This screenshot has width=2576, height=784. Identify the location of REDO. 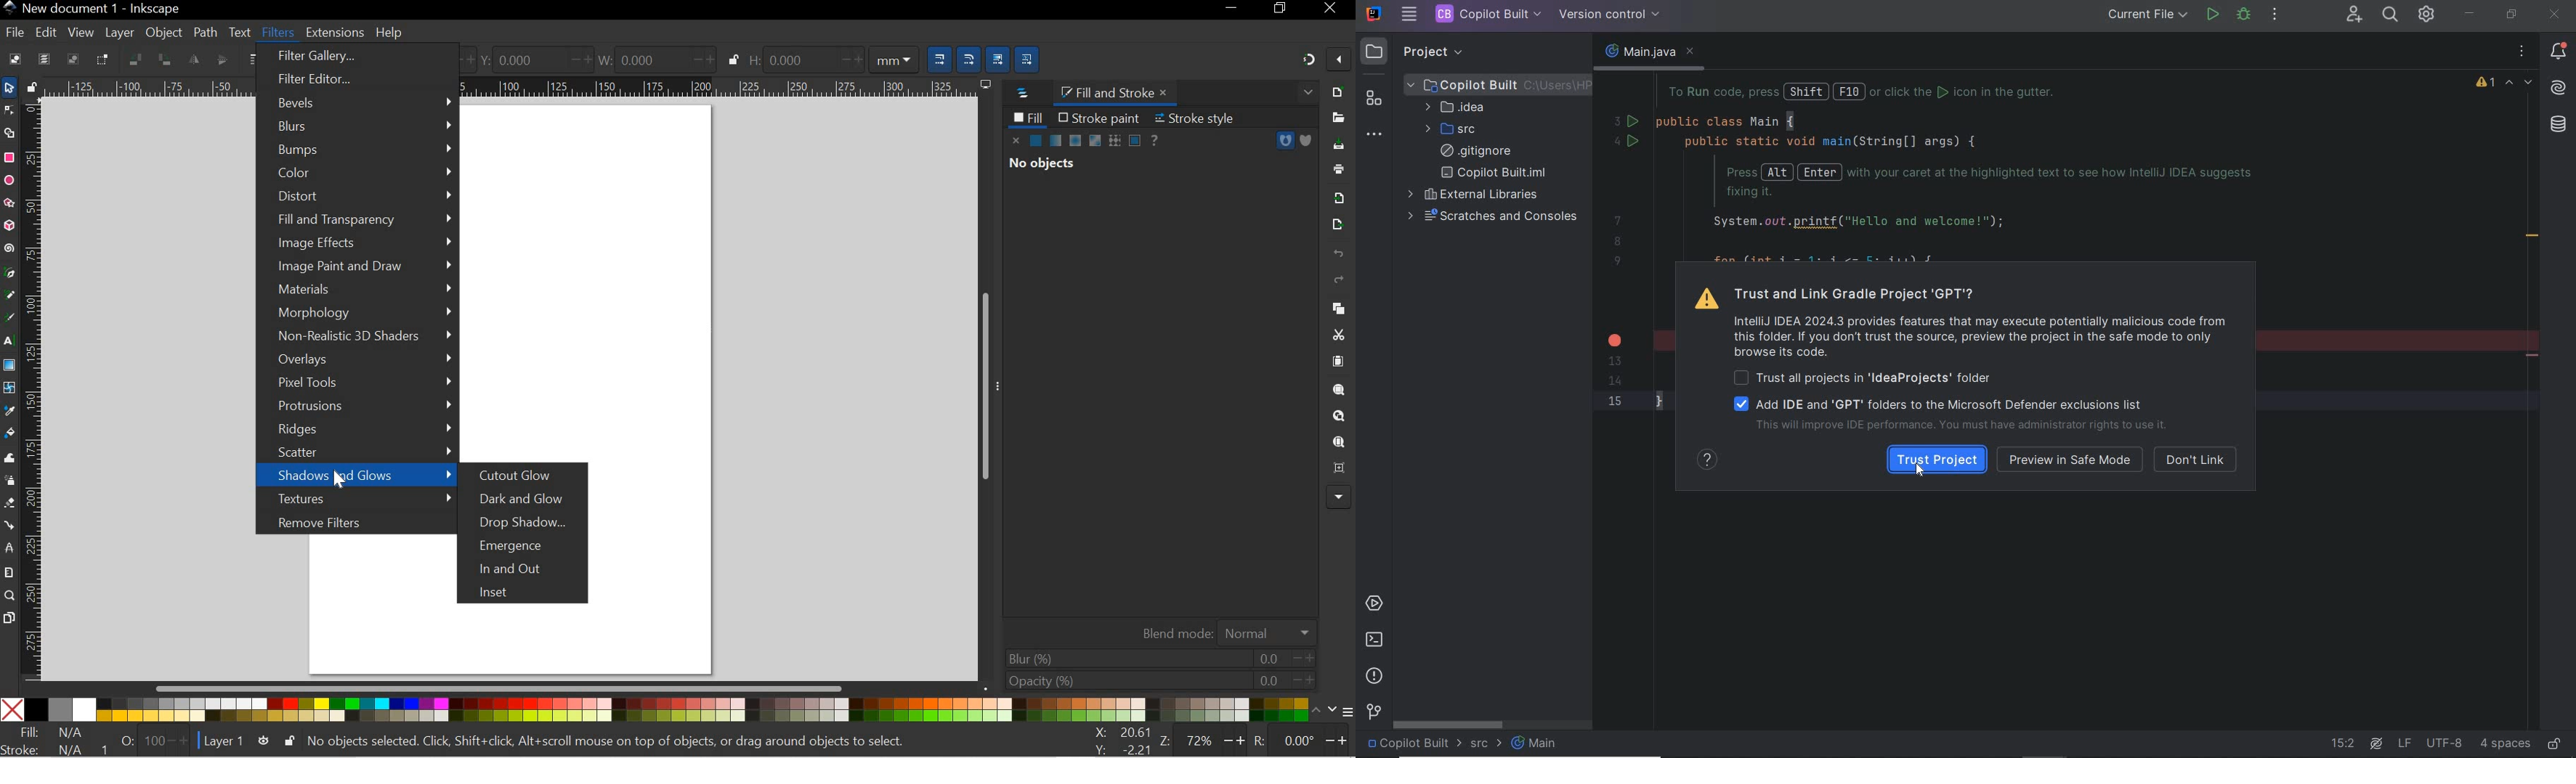
(1339, 280).